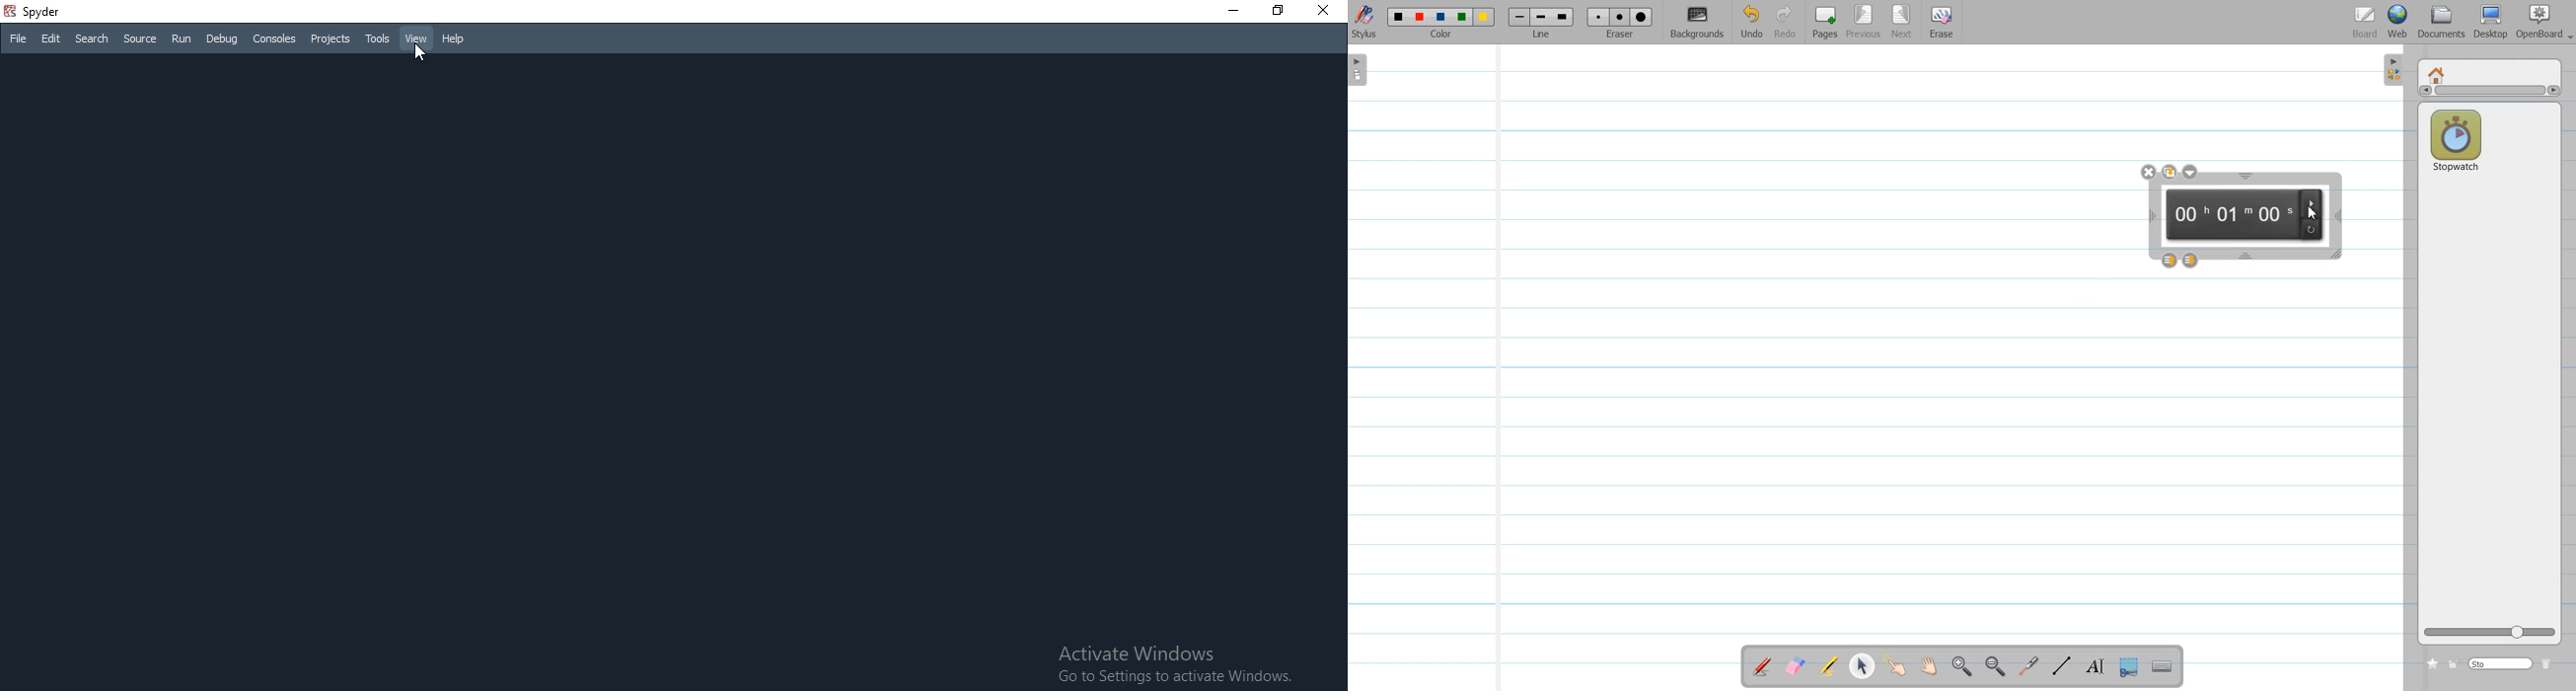 The width and height of the screenshot is (2576, 700). I want to click on Projects, so click(331, 39).